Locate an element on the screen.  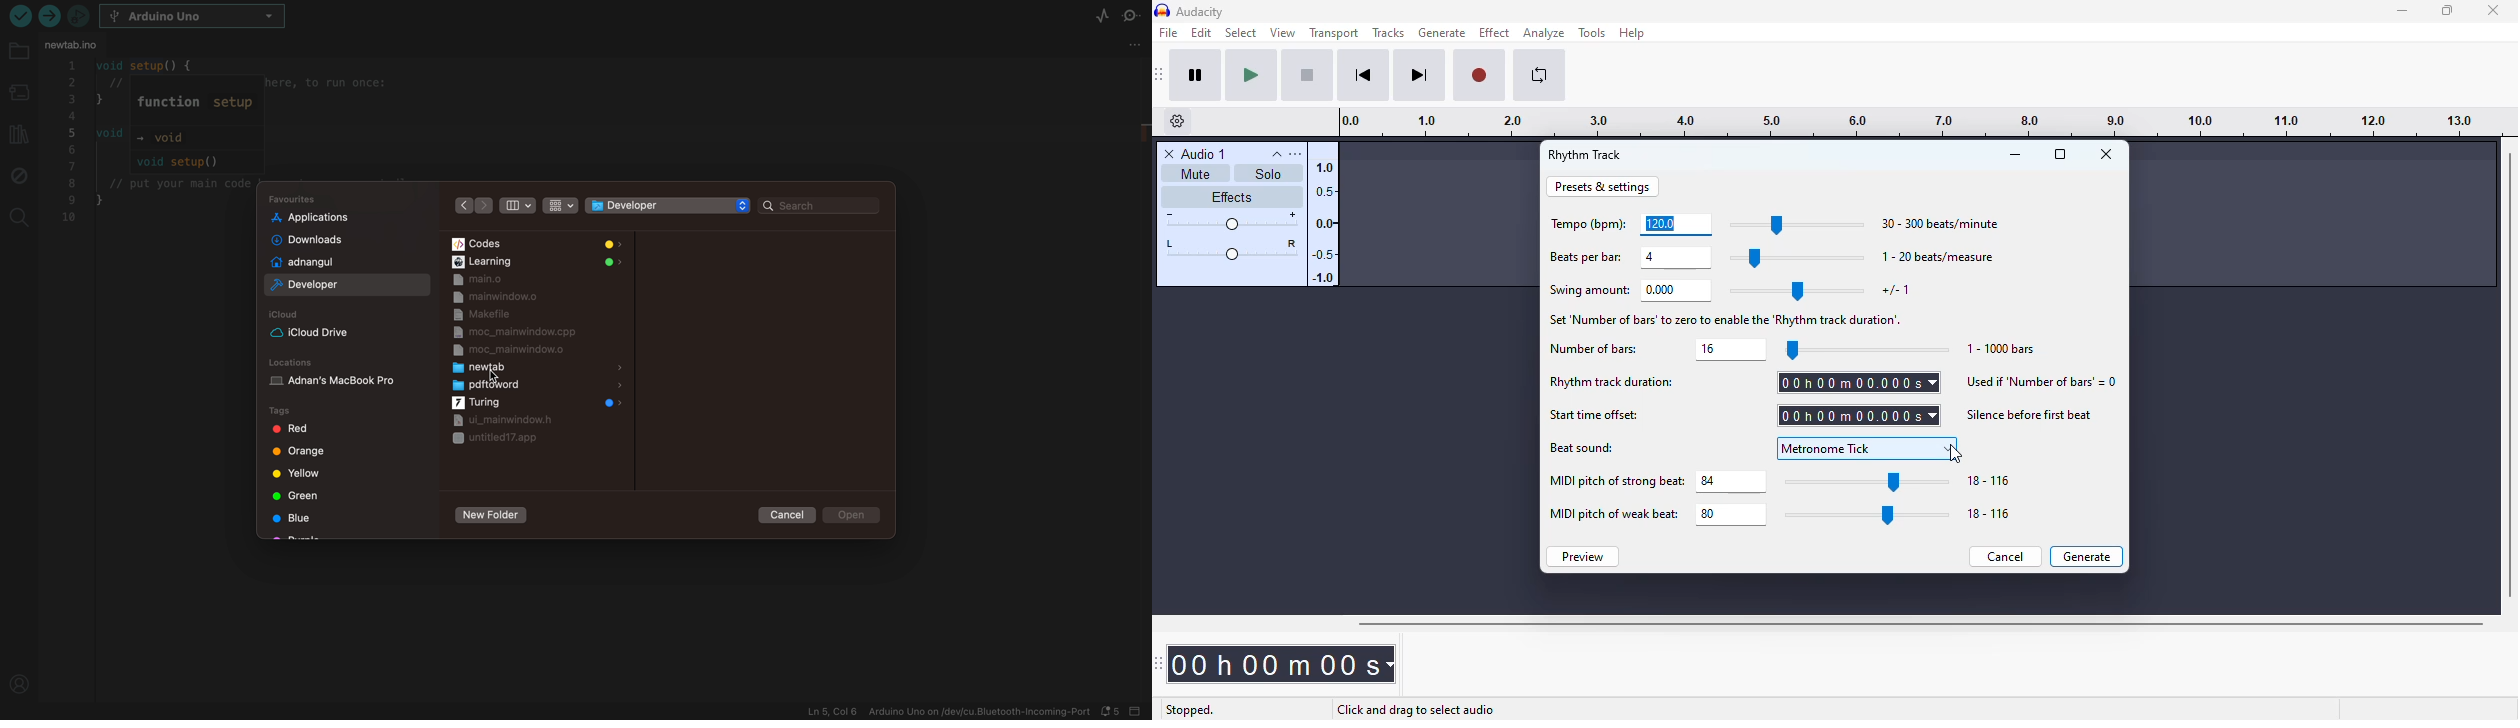
tracks is located at coordinates (1388, 32).